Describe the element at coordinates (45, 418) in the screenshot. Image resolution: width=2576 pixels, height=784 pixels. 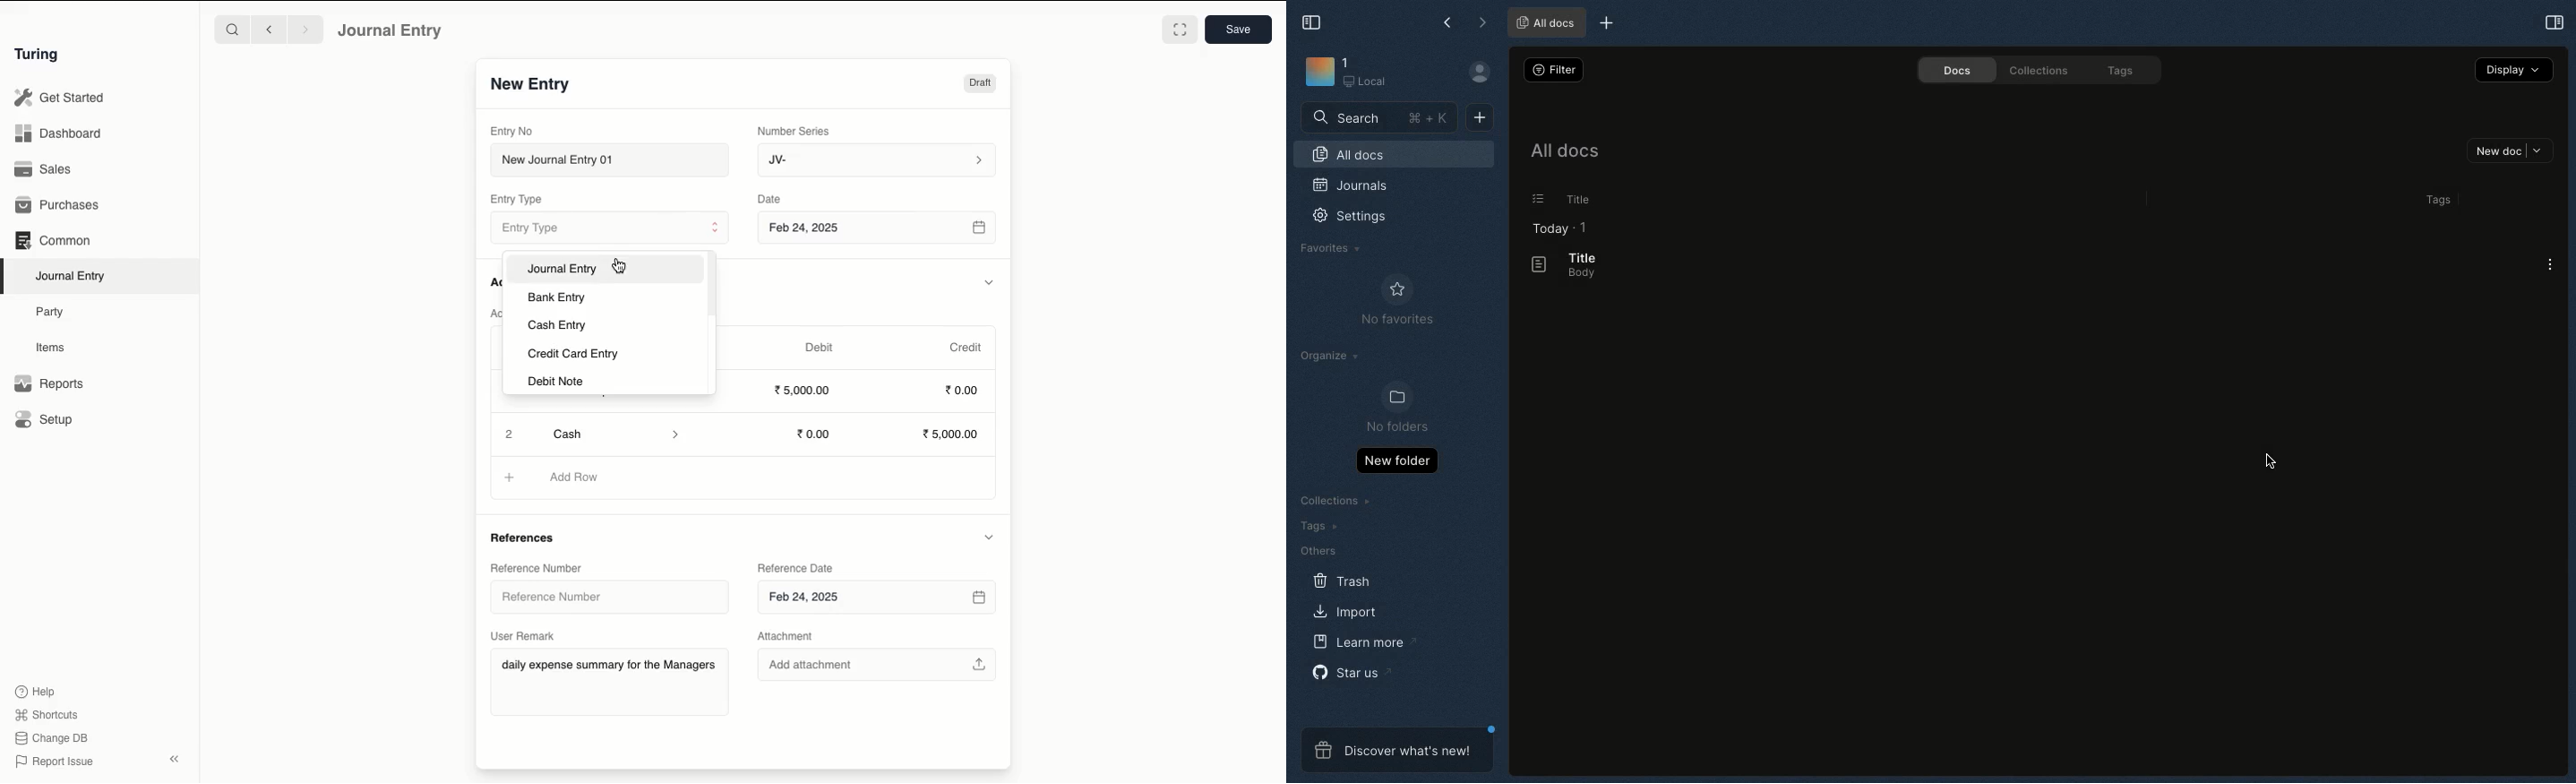
I see `Setup` at that location.